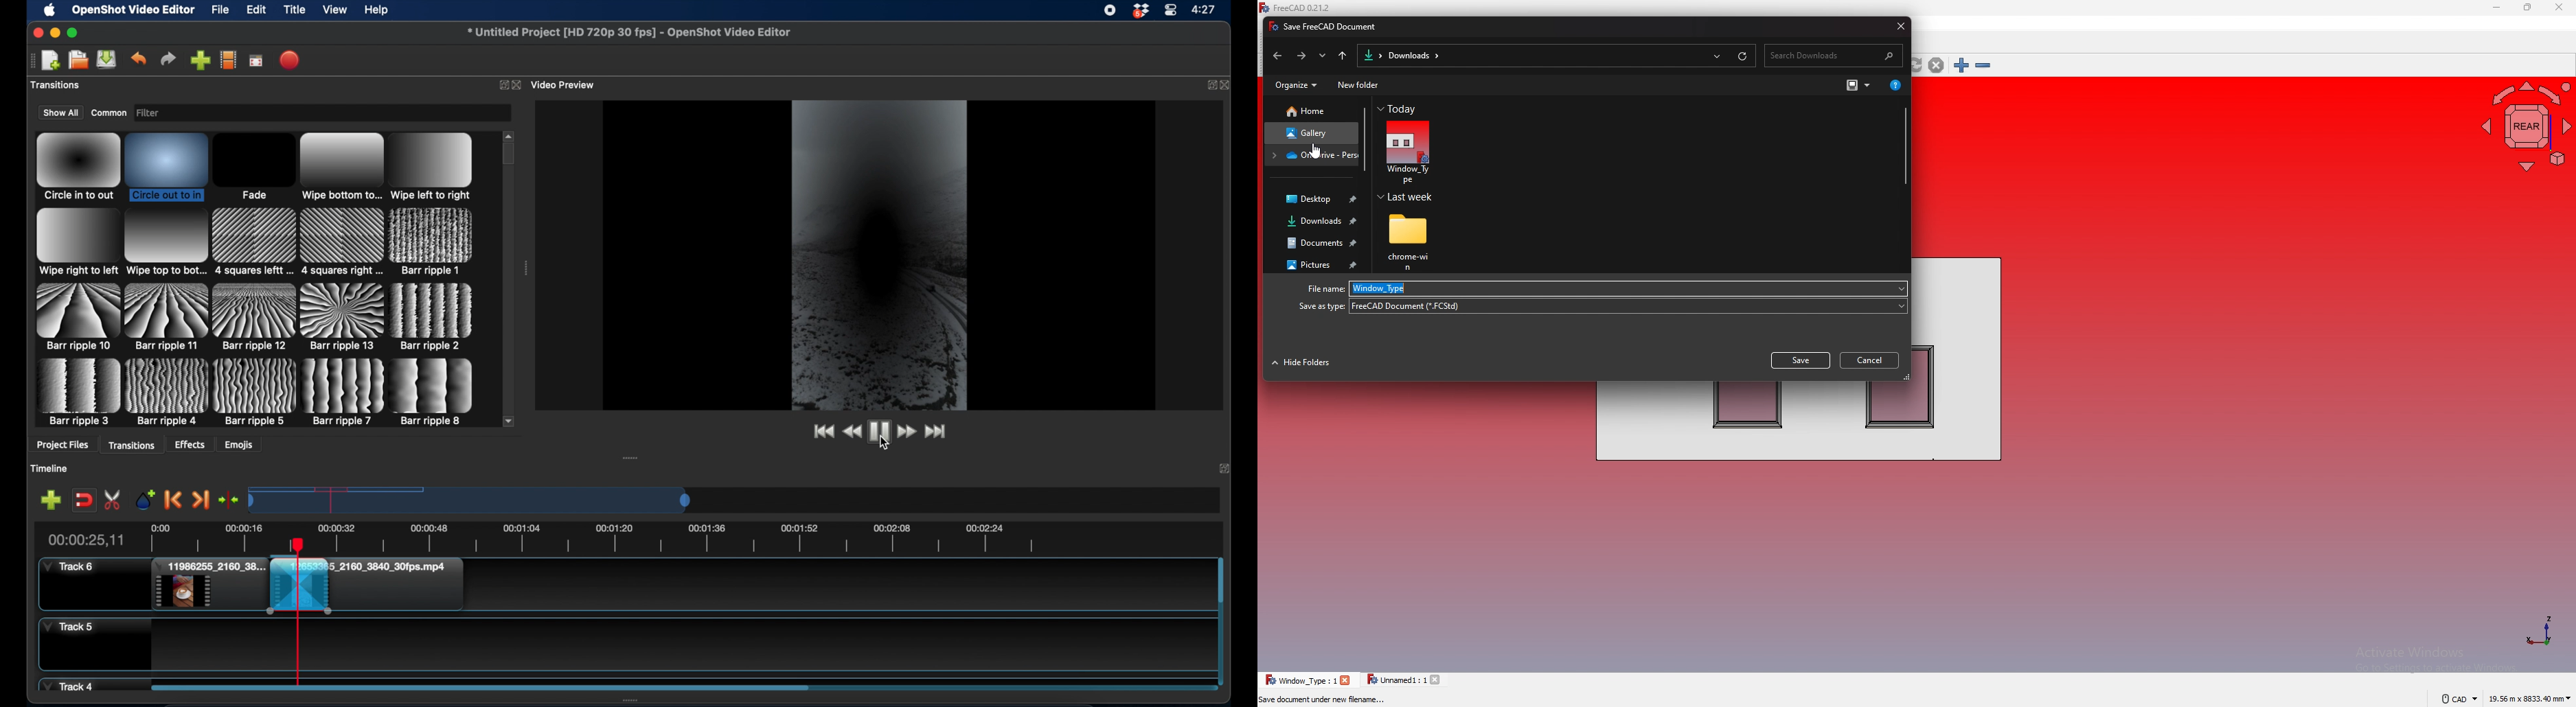 The width and height of the screenshot is (2576, 728). What do you see at coordinates (58, 86) in the screenshot?
I see `project files` at bounding box center [58, 86].